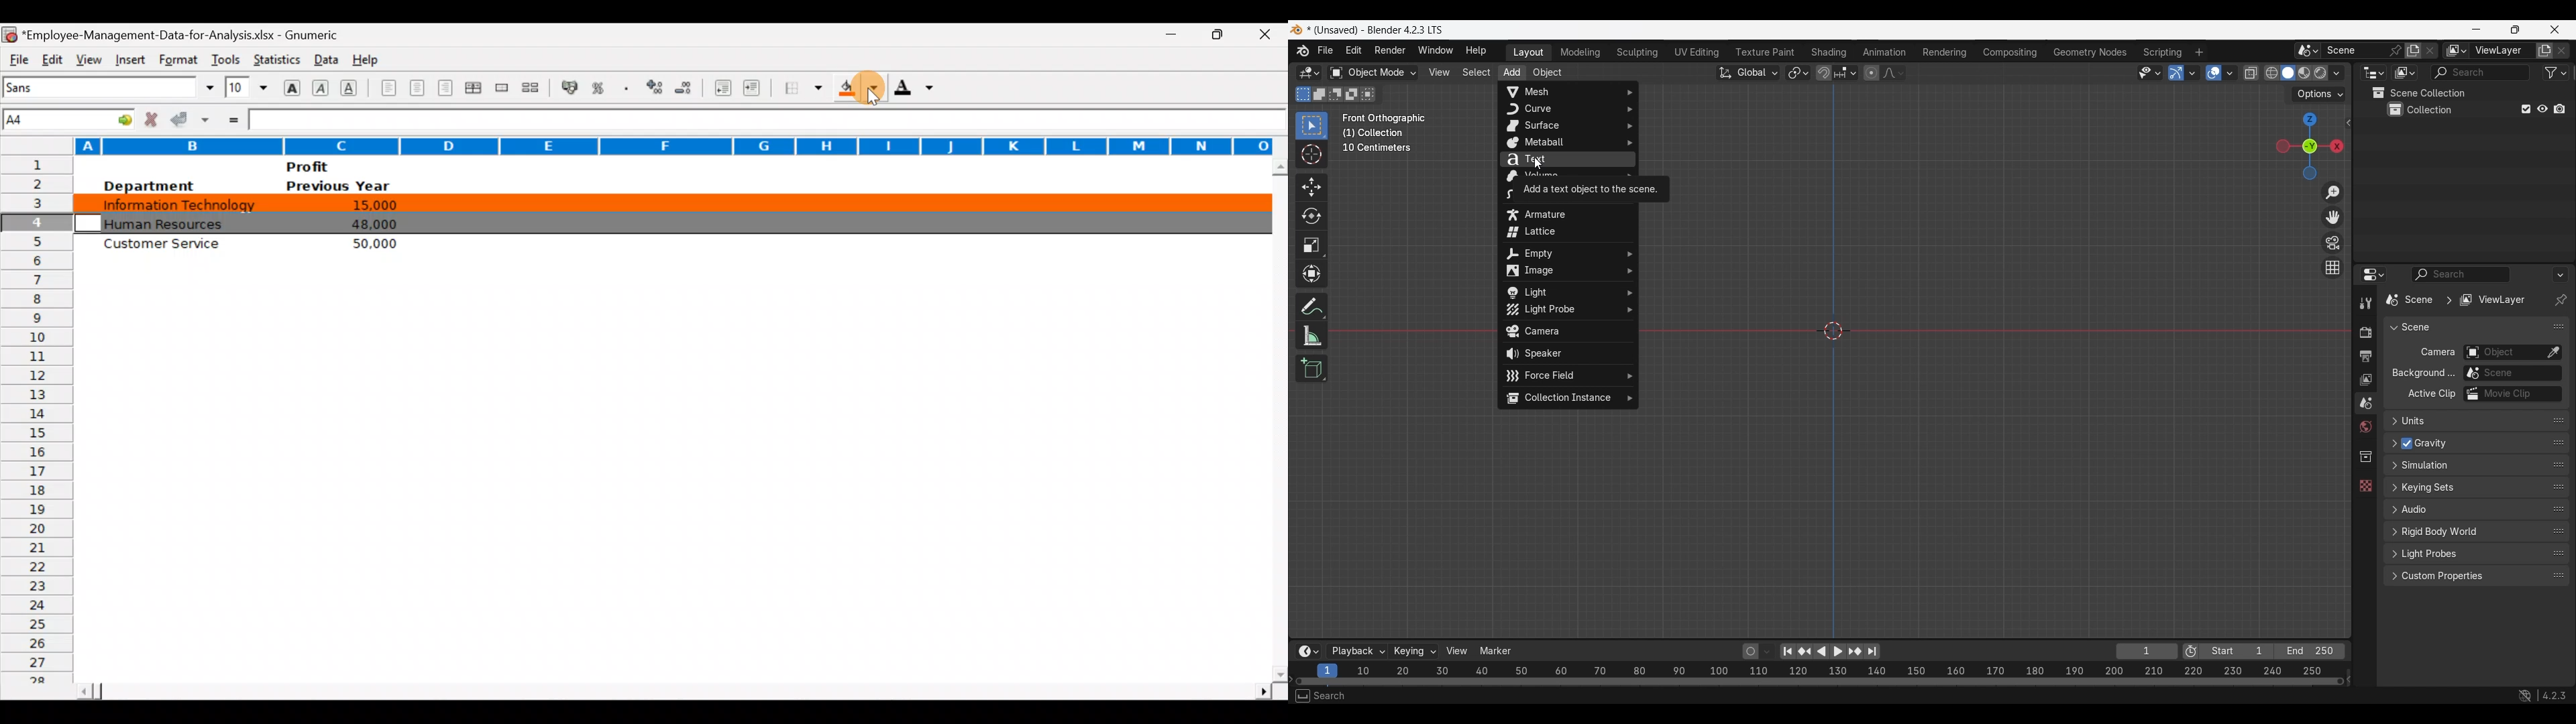 Image resolution: width=2576 pixels, height=728 pixels. I want to click on Display filter, so click(2461, 274).